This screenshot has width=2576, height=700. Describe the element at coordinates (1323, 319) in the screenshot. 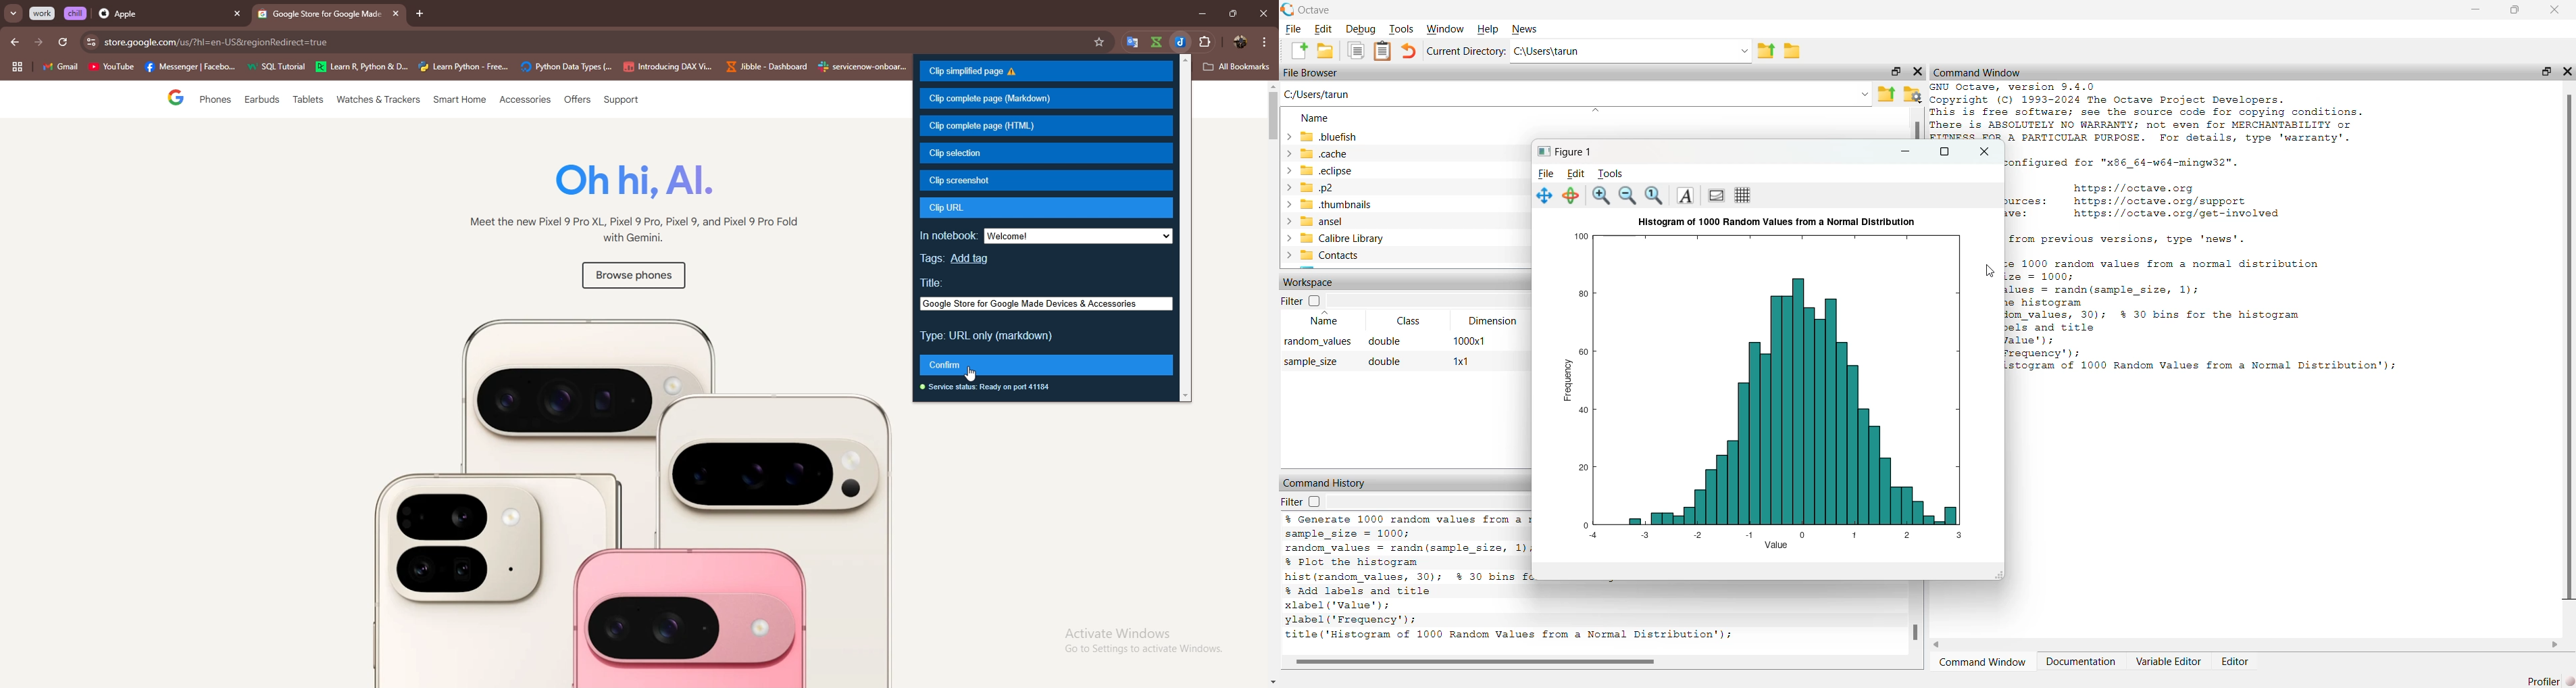

I see `Name` at that location.